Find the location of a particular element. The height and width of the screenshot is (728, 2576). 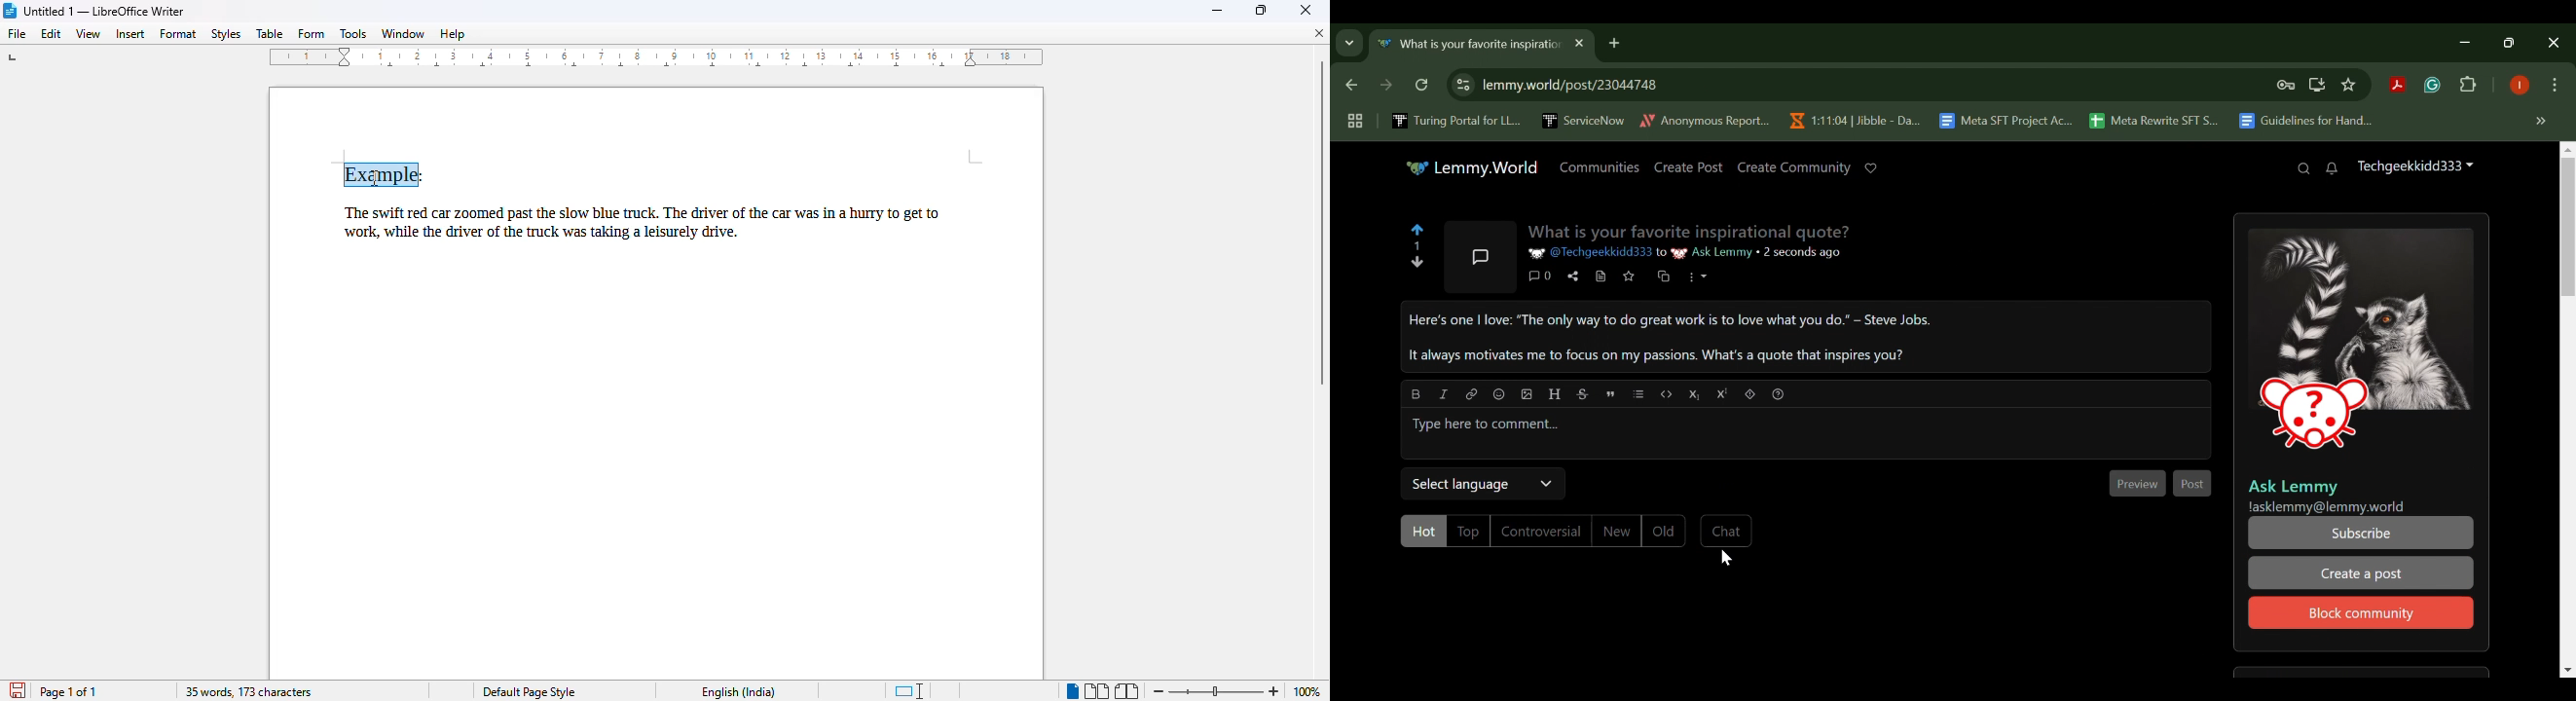

Anonymous Report is located at coordinates (1706, 120).